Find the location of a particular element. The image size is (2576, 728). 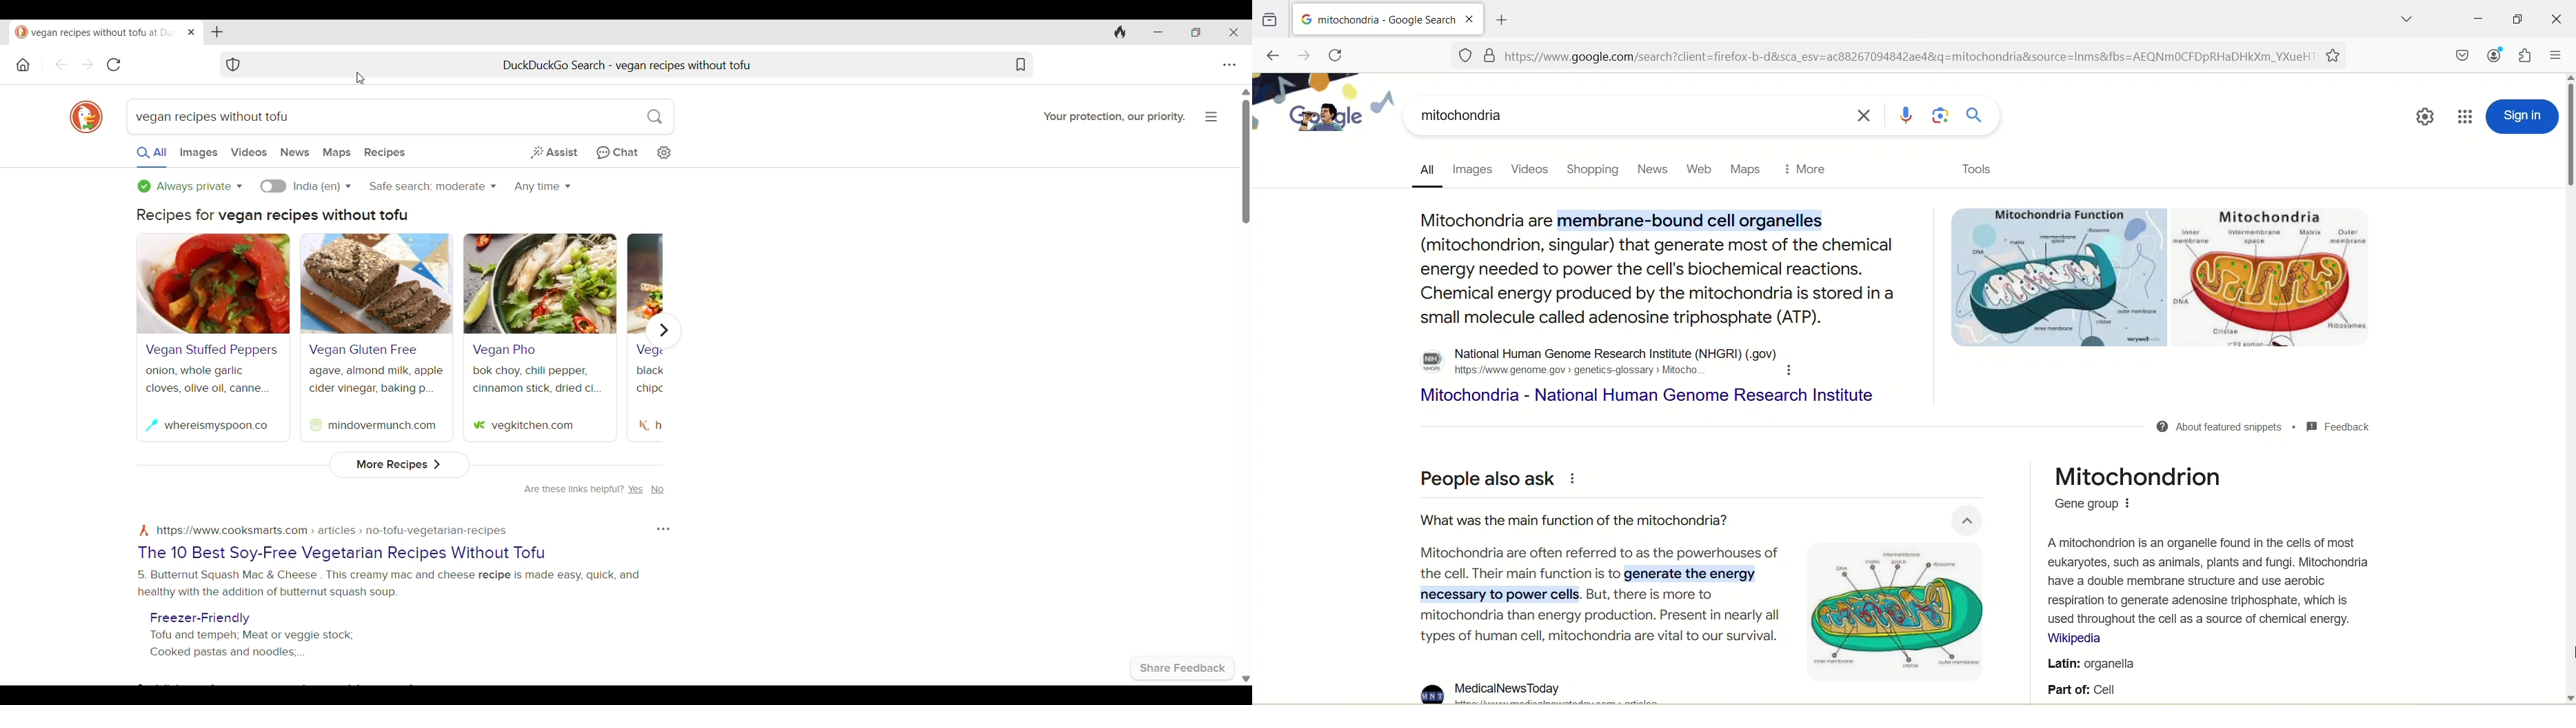

vegan recipes without tofu is located at coordinates (219, 117).